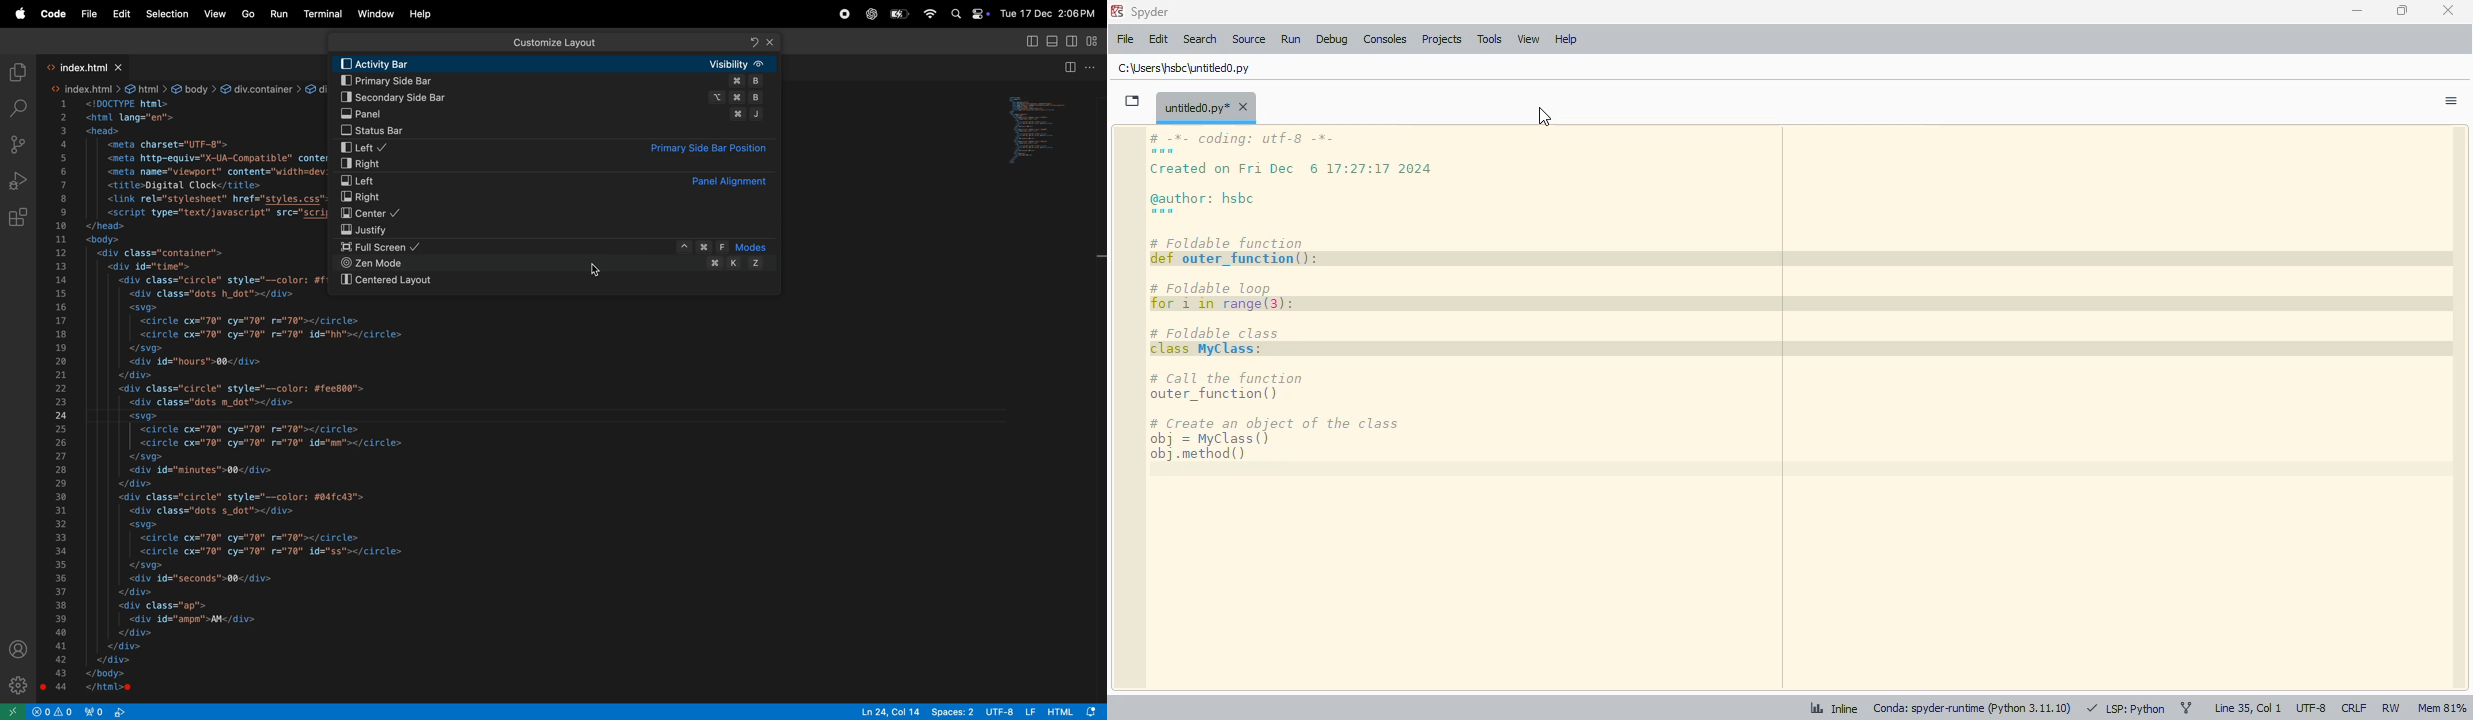  I want to click on Apple mneu, so click(18, 14).